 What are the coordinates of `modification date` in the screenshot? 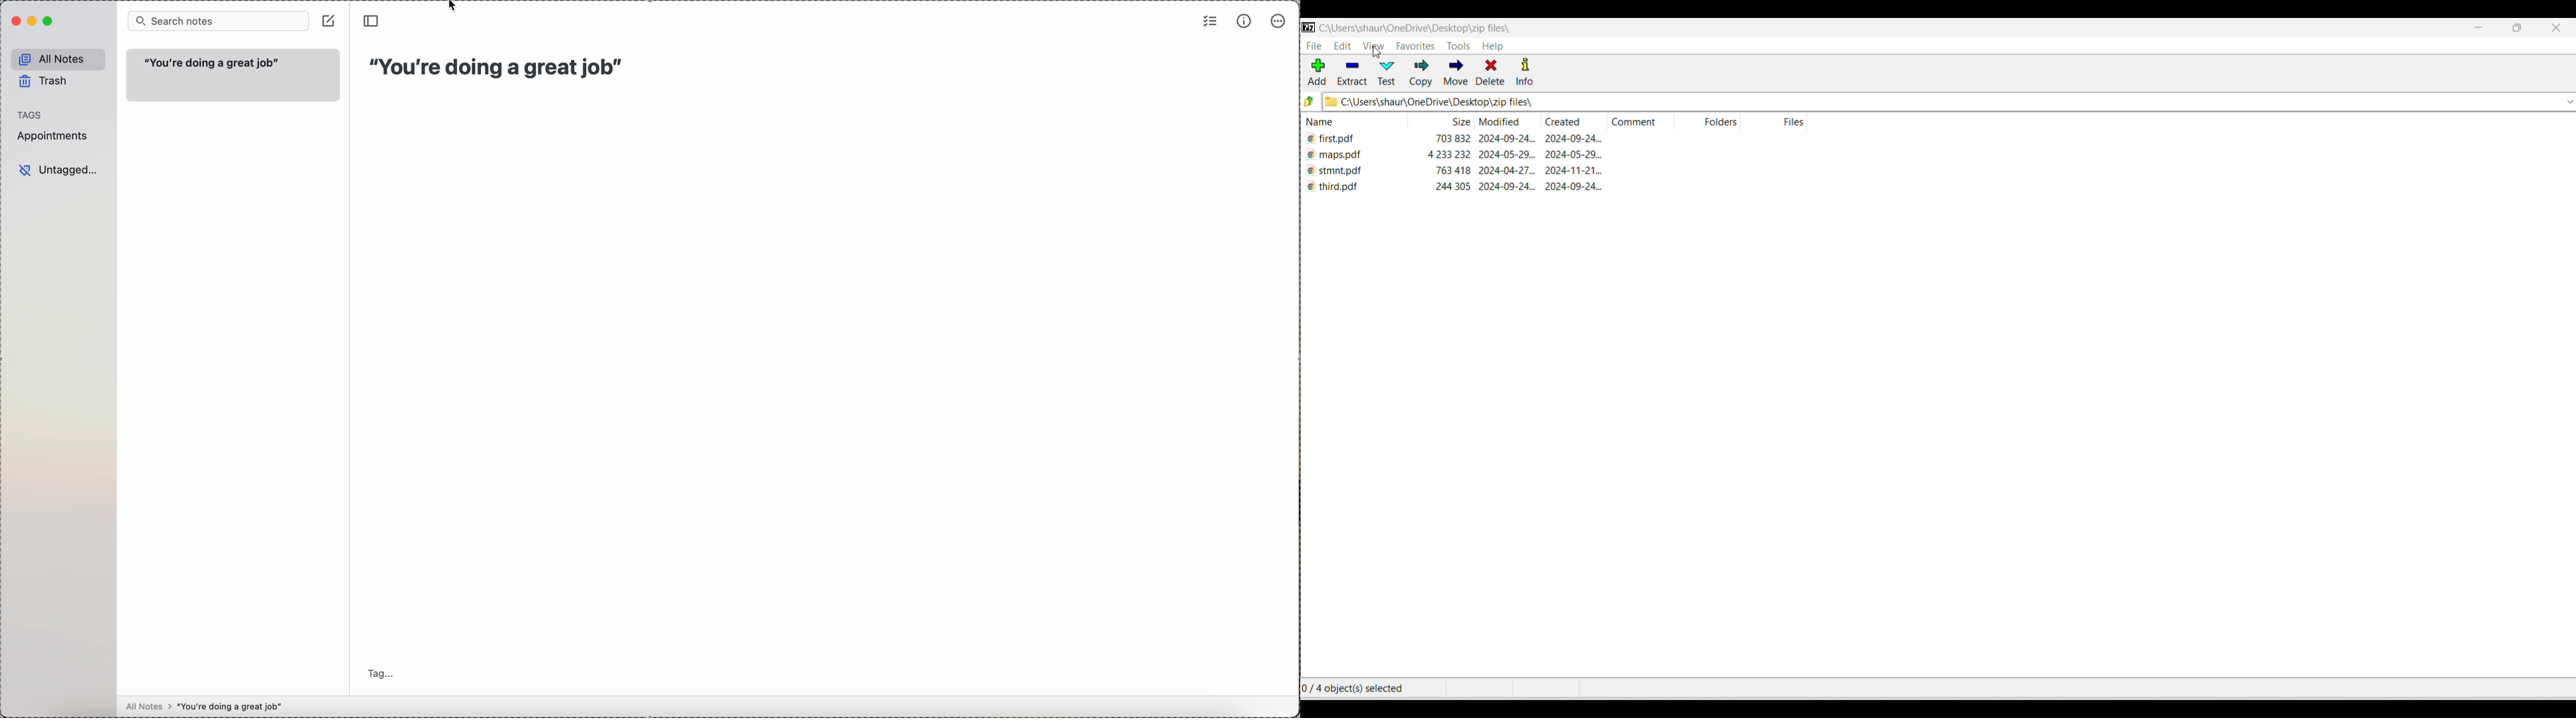 It's located at (1508, 172).